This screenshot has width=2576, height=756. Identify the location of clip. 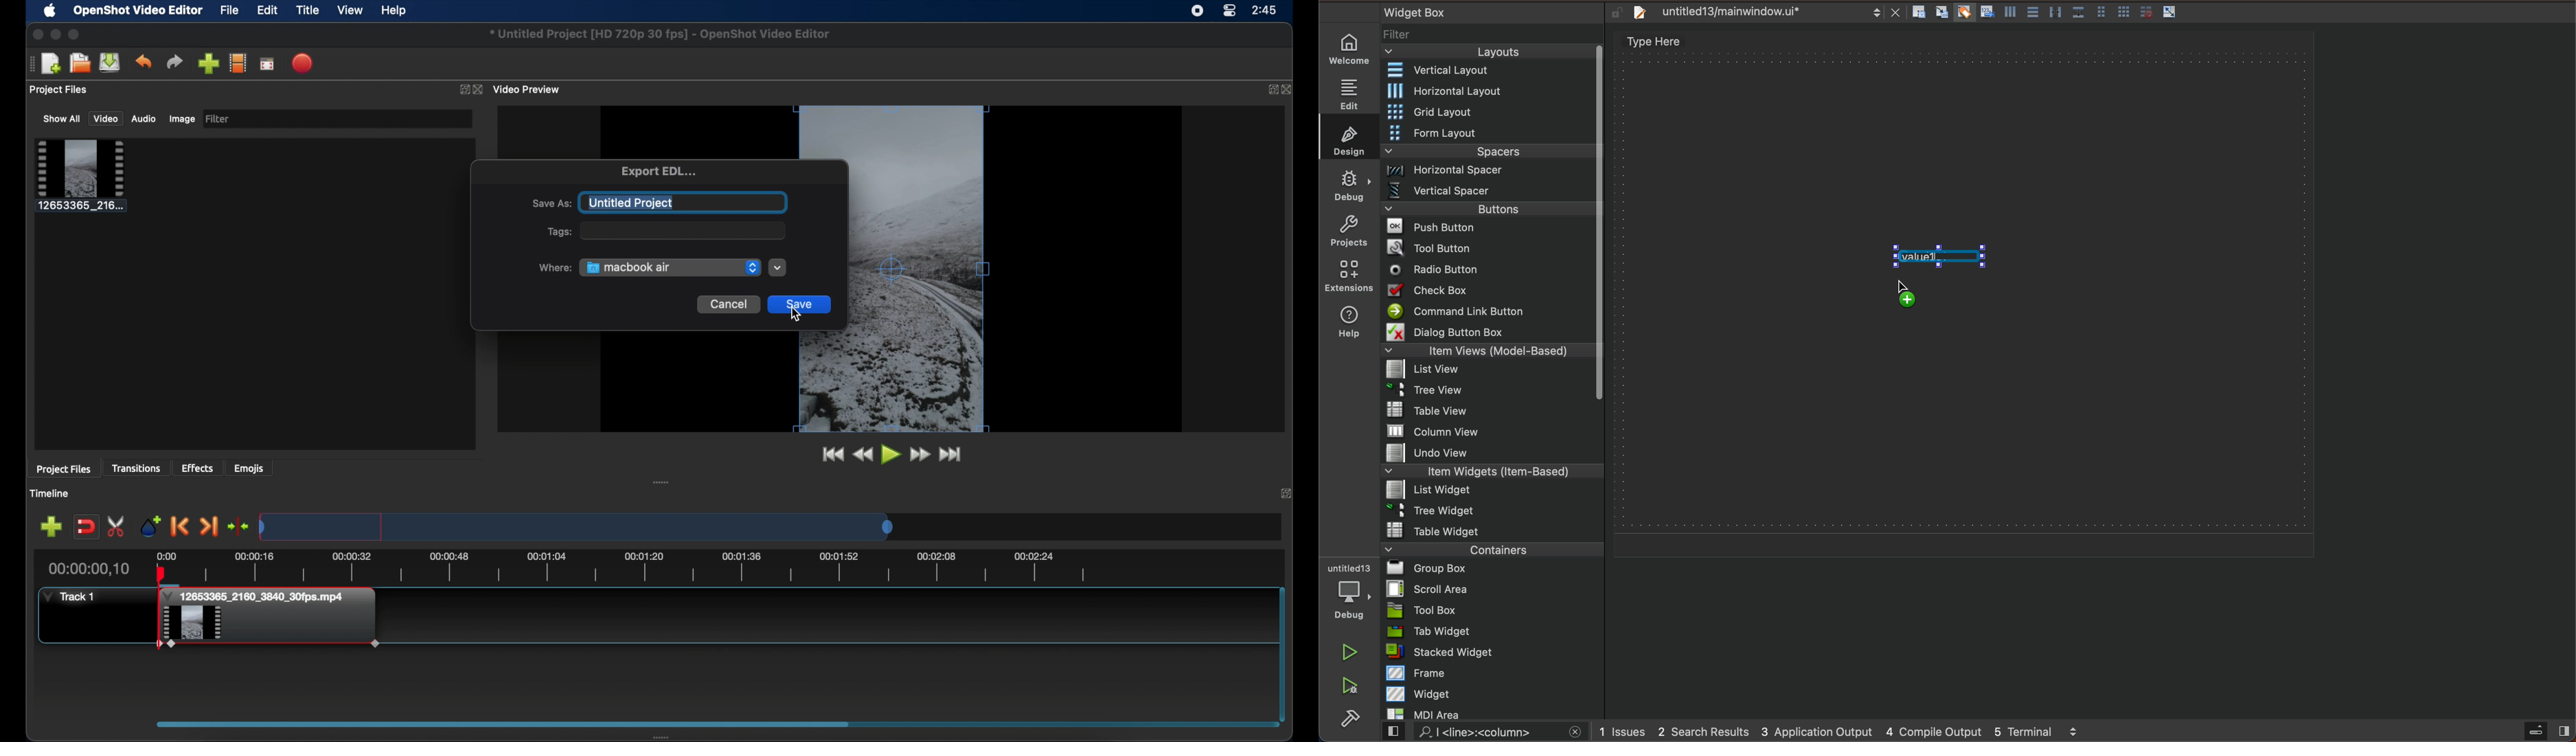
(81, 176).